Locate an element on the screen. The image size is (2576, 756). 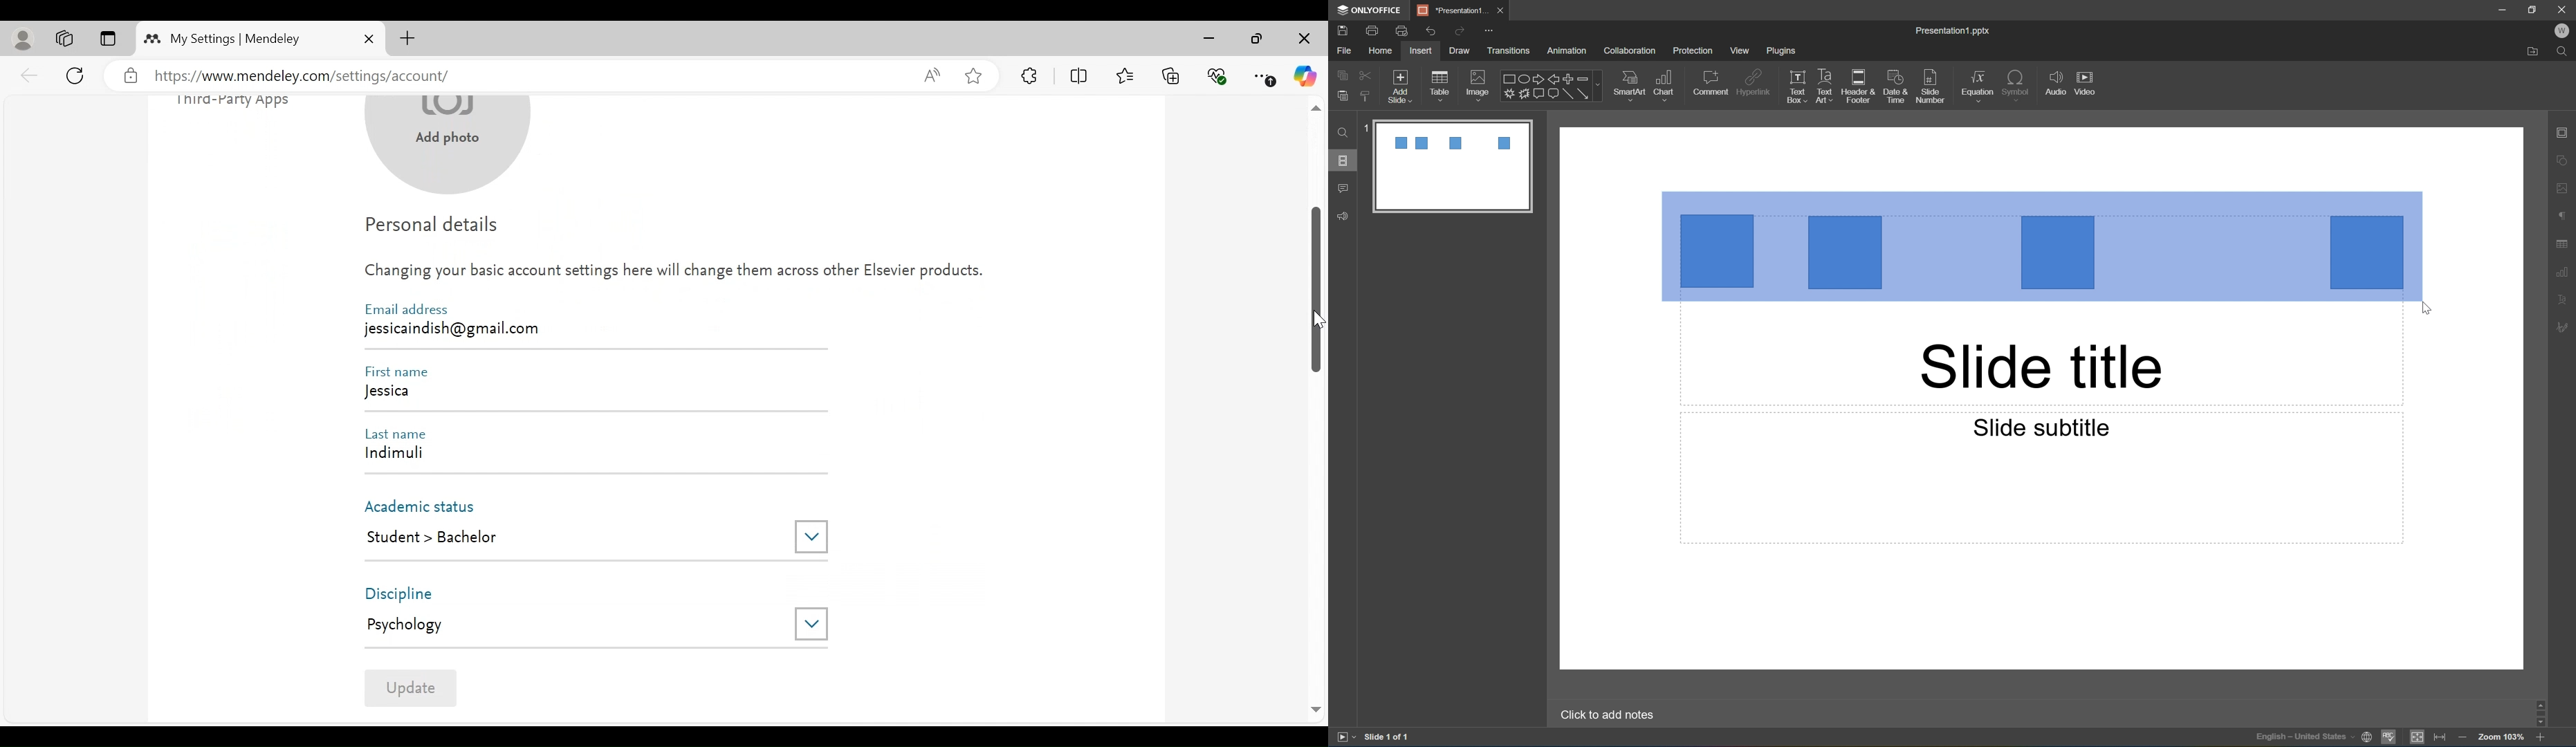
transitions is located at coordinates (1510, 50).